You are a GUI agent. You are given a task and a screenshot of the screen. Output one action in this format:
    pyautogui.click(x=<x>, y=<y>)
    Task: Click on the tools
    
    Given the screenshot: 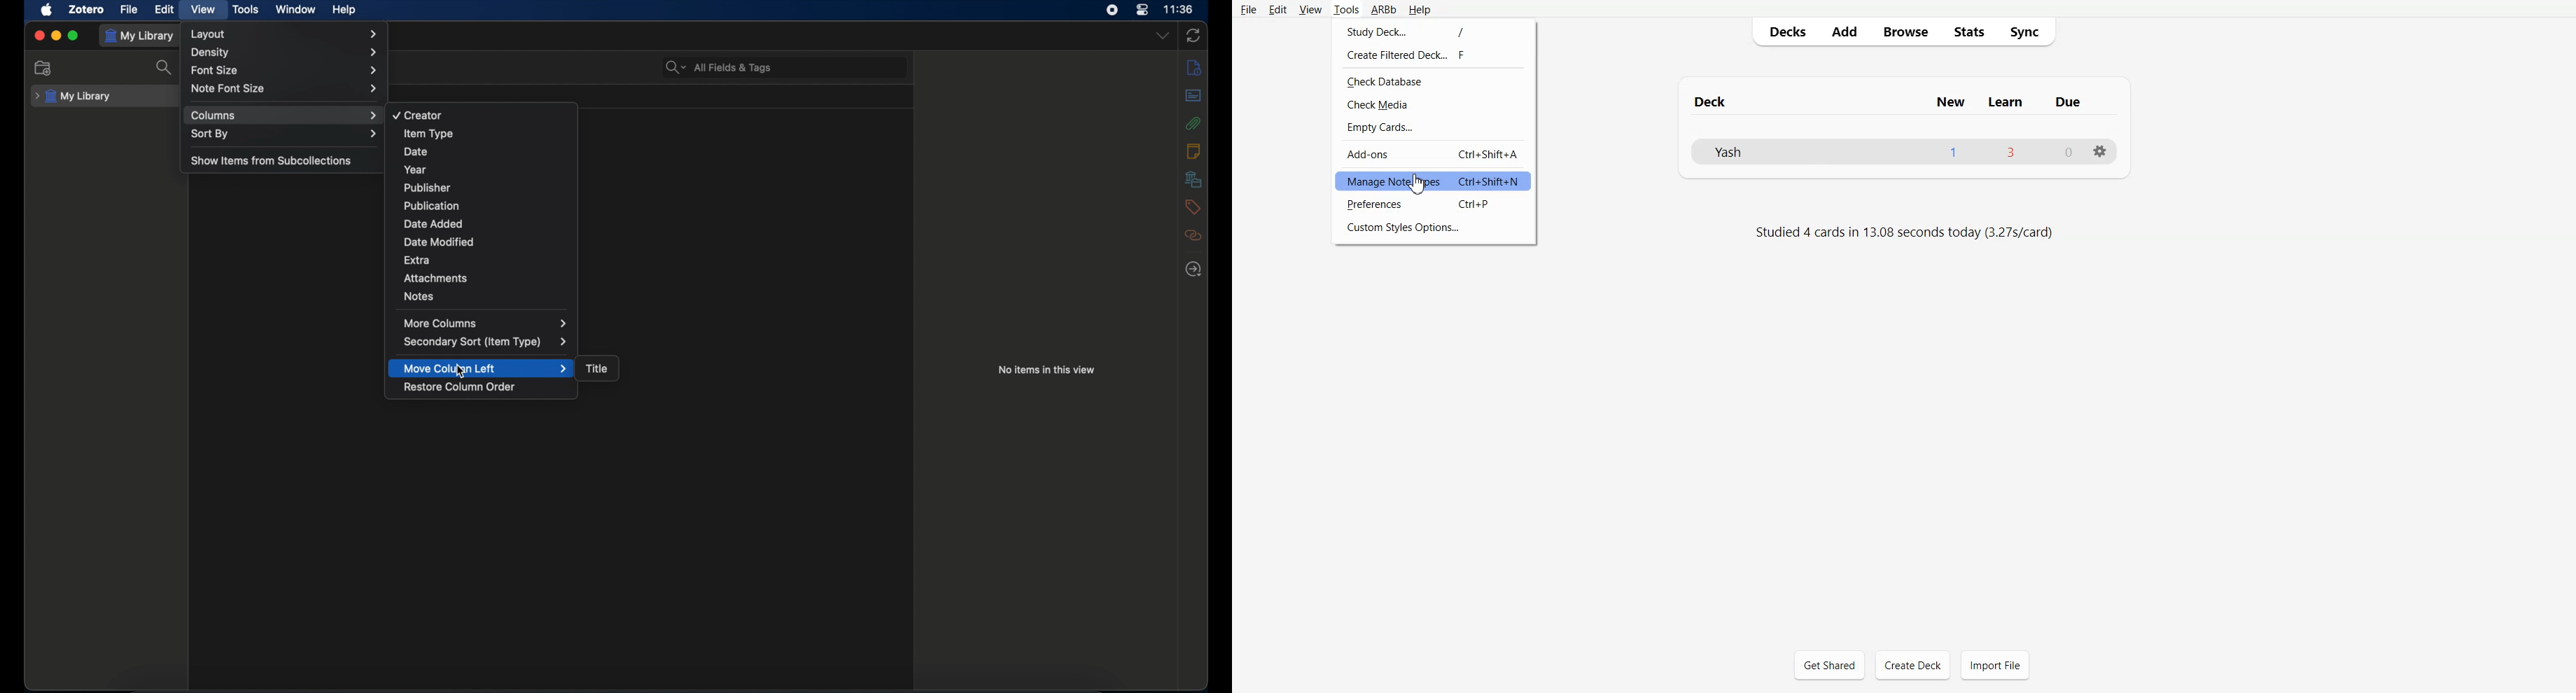 What is the action you would take?
    pyautogui.click(x=246, y=10)
    